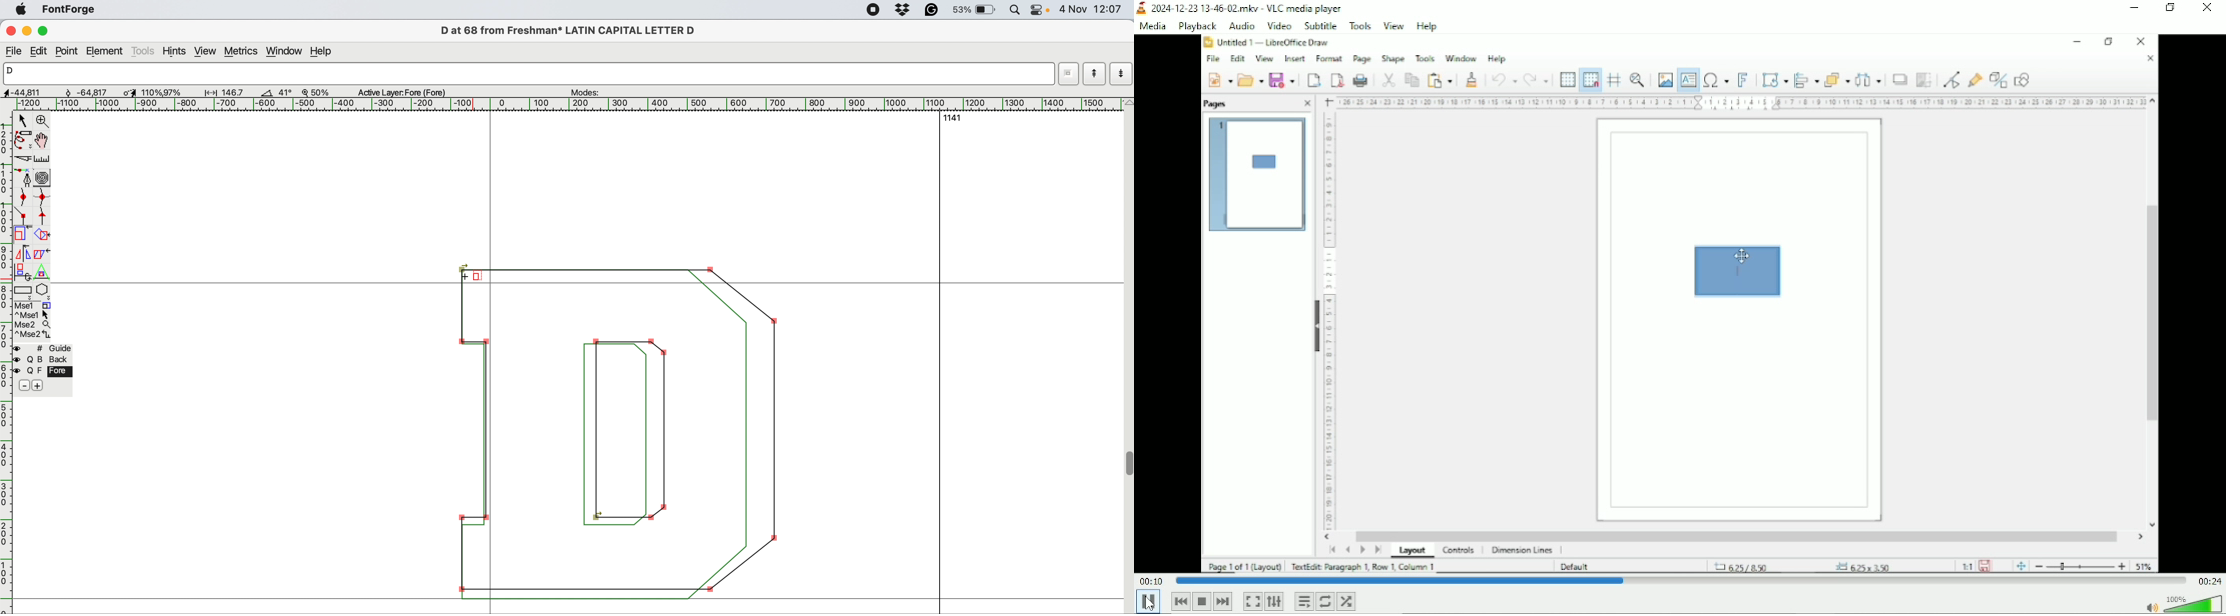  Describe the element at coordinates (2182, 603) in the screenshot. I see `Volume` at that location.